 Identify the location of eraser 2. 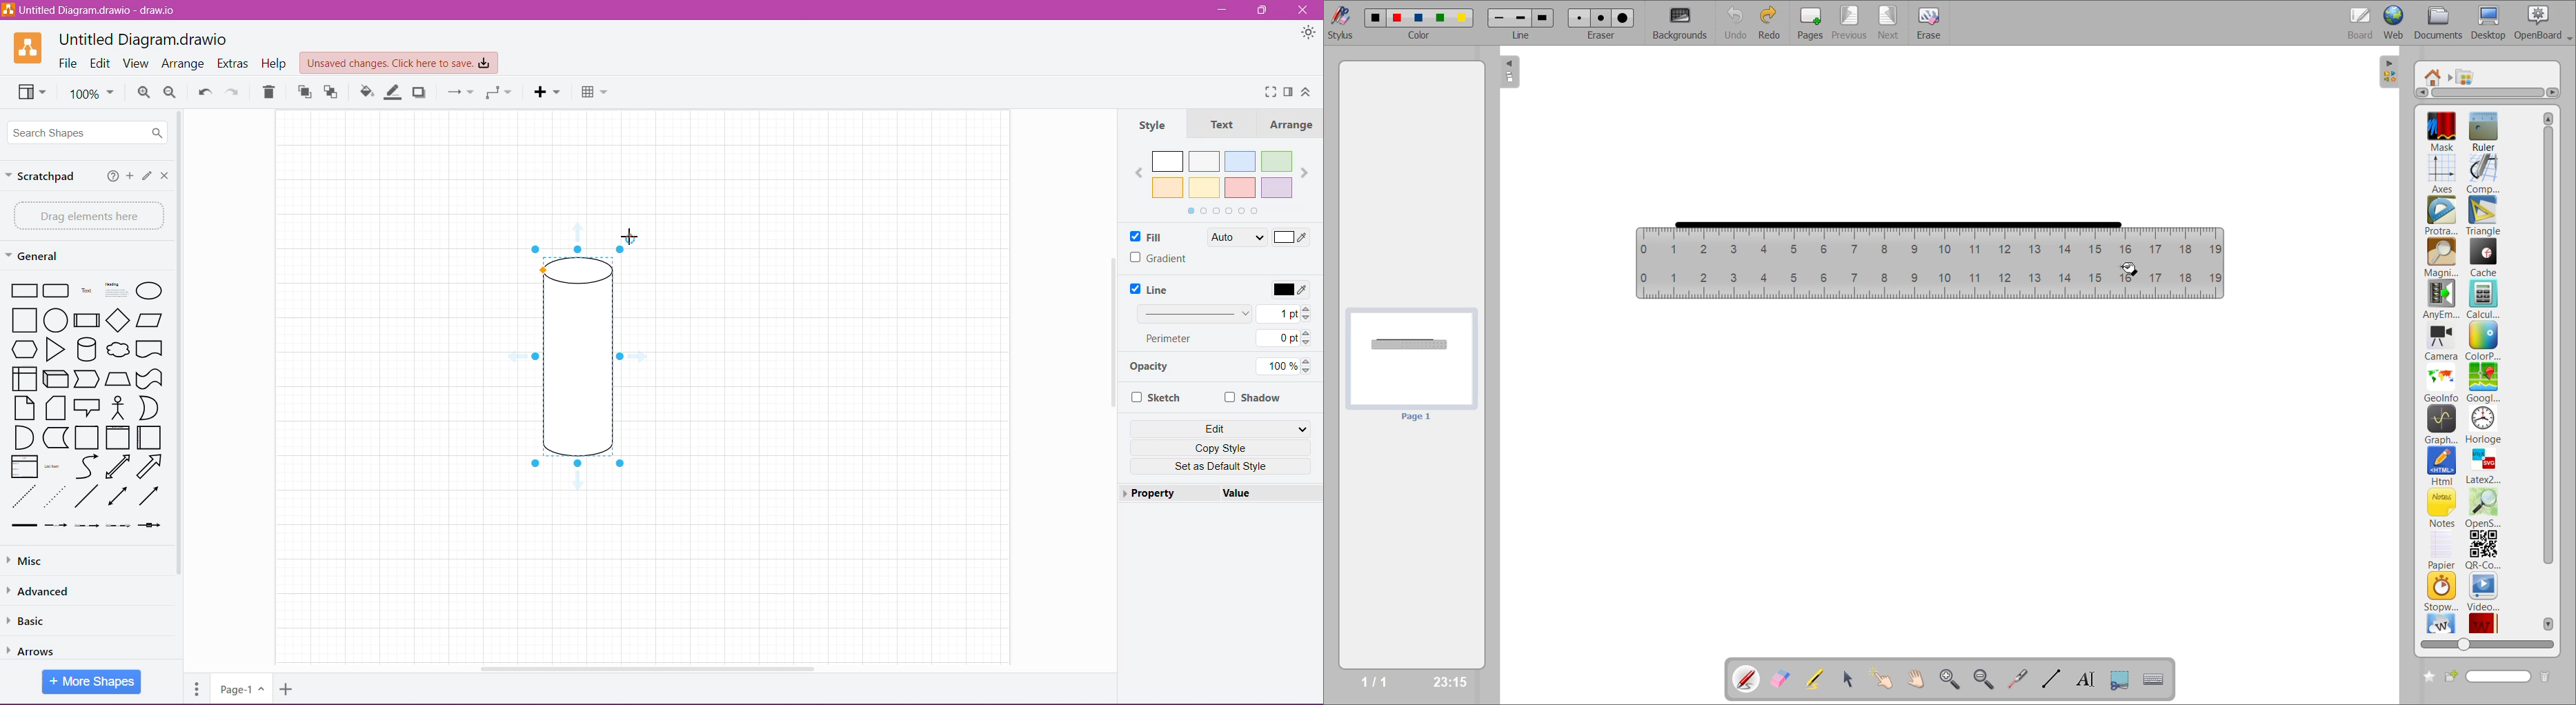
(1601, 18).